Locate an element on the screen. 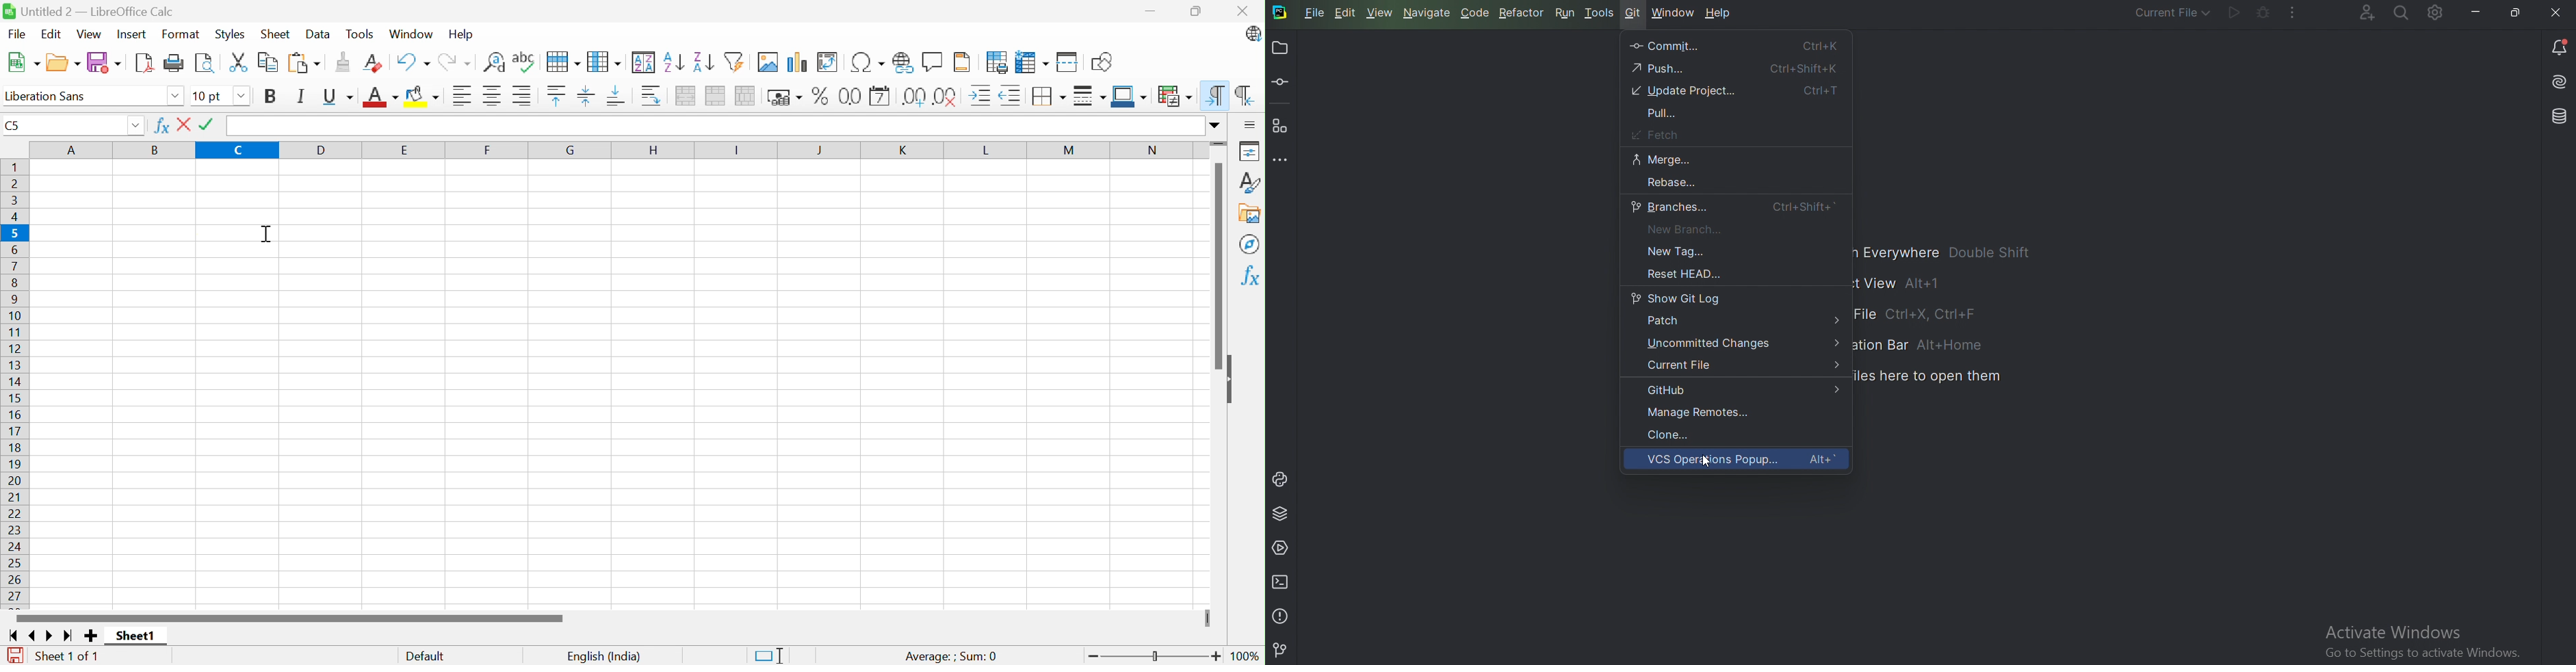  Average: ; Sum:0 is located at coordinates (951, 656).